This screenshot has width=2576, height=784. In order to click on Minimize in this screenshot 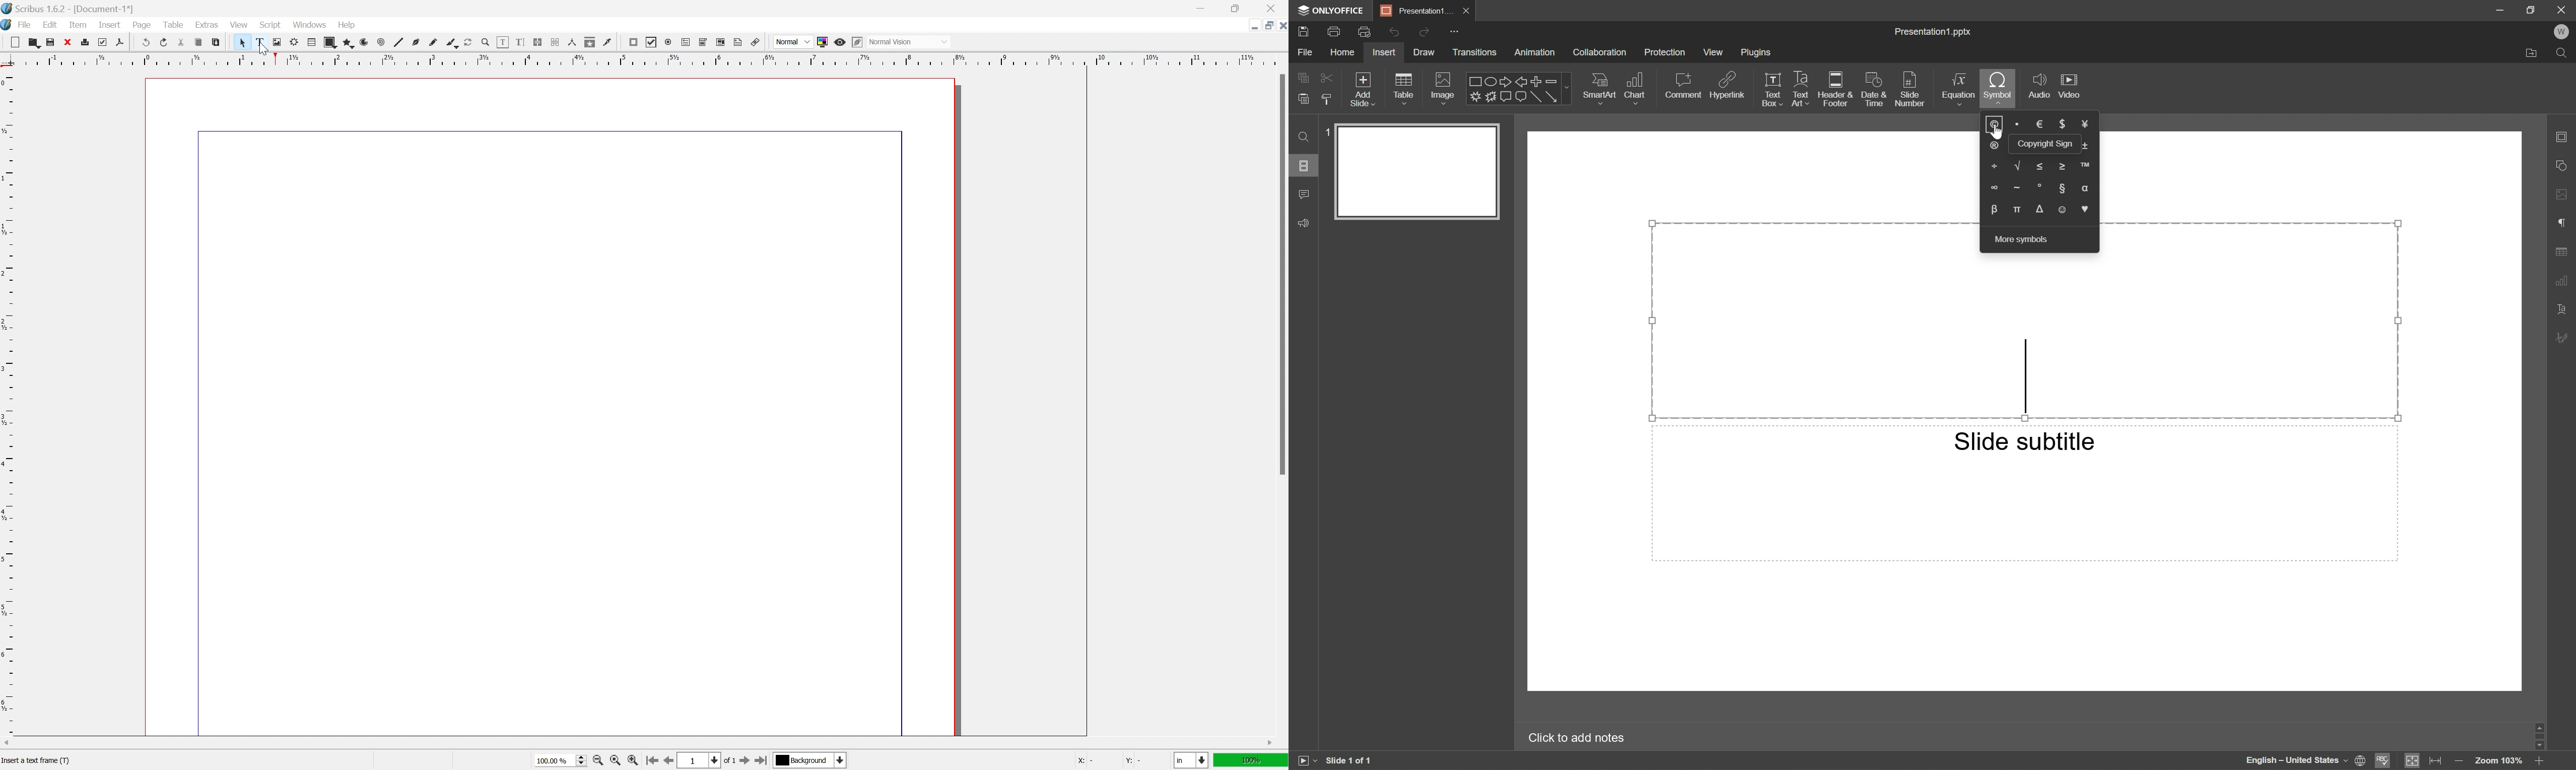, I will do `click(2499, 8)`.